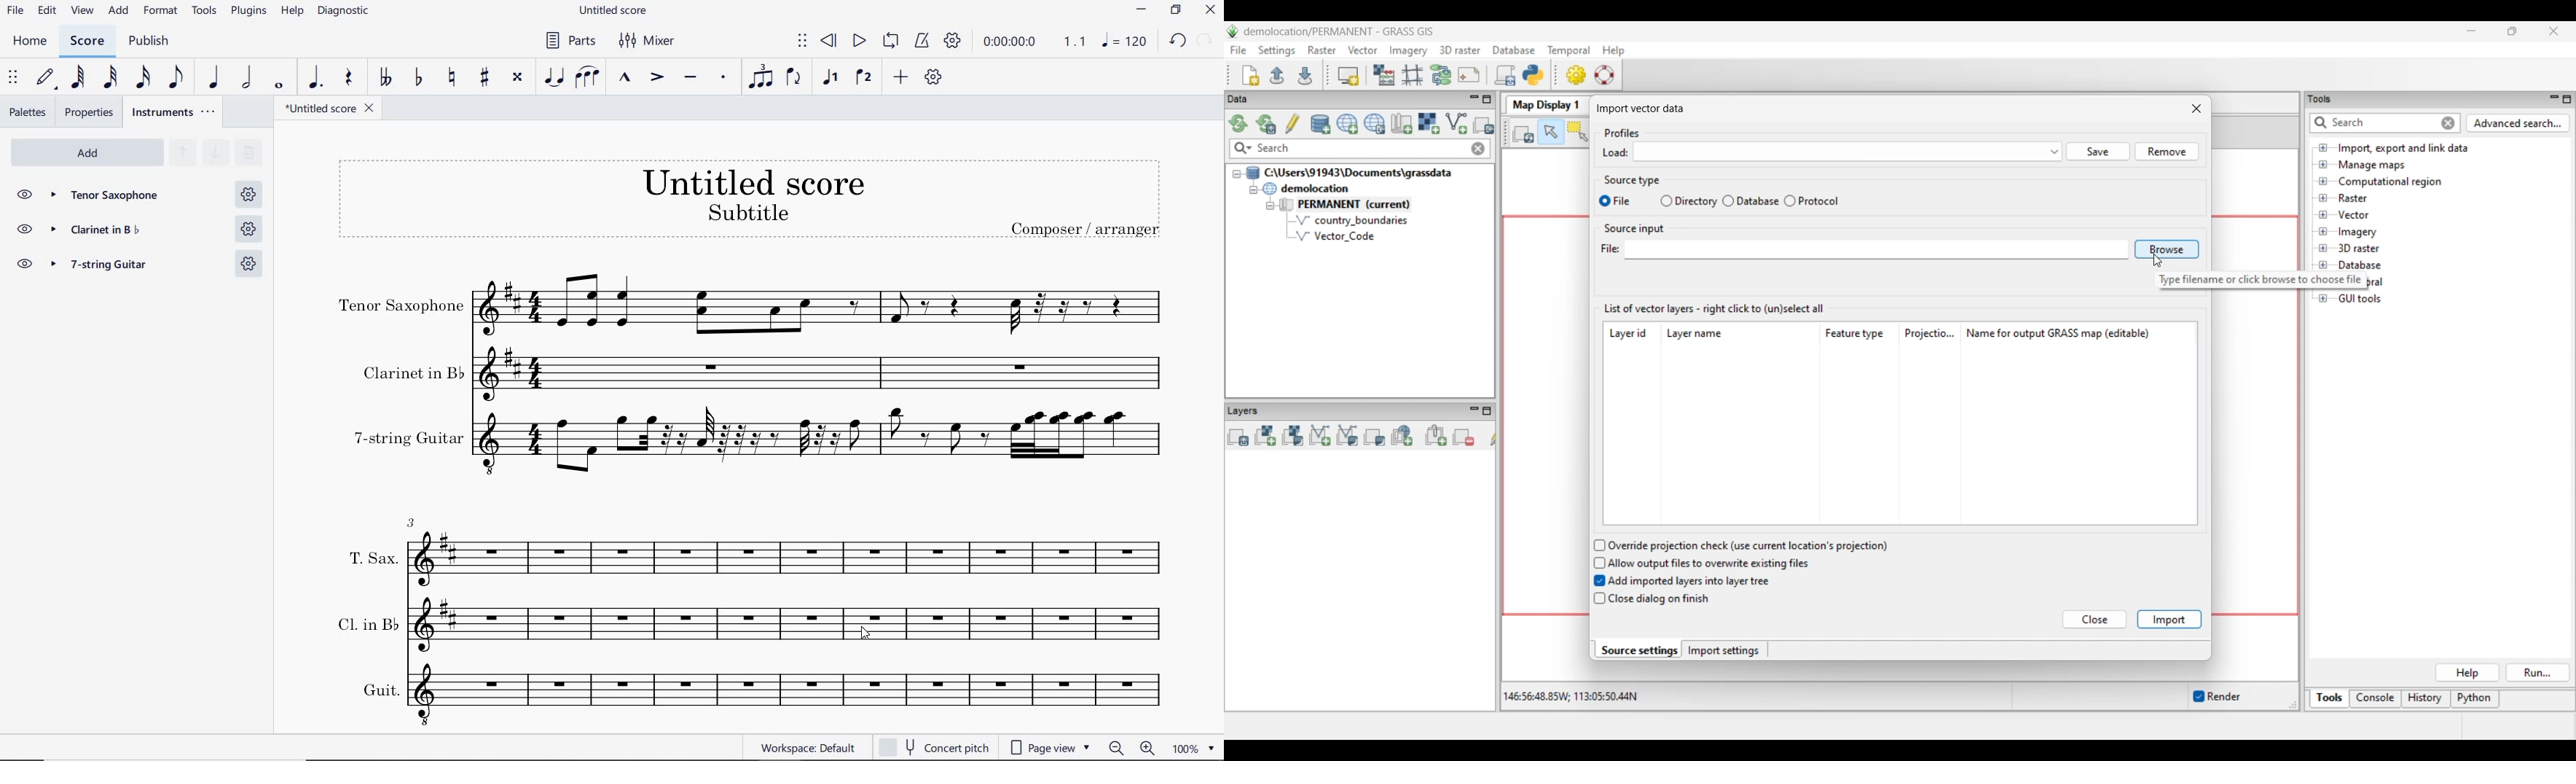 This screenshot has width=2576, height=784. I want to click on MIXER, so click(648, 42).